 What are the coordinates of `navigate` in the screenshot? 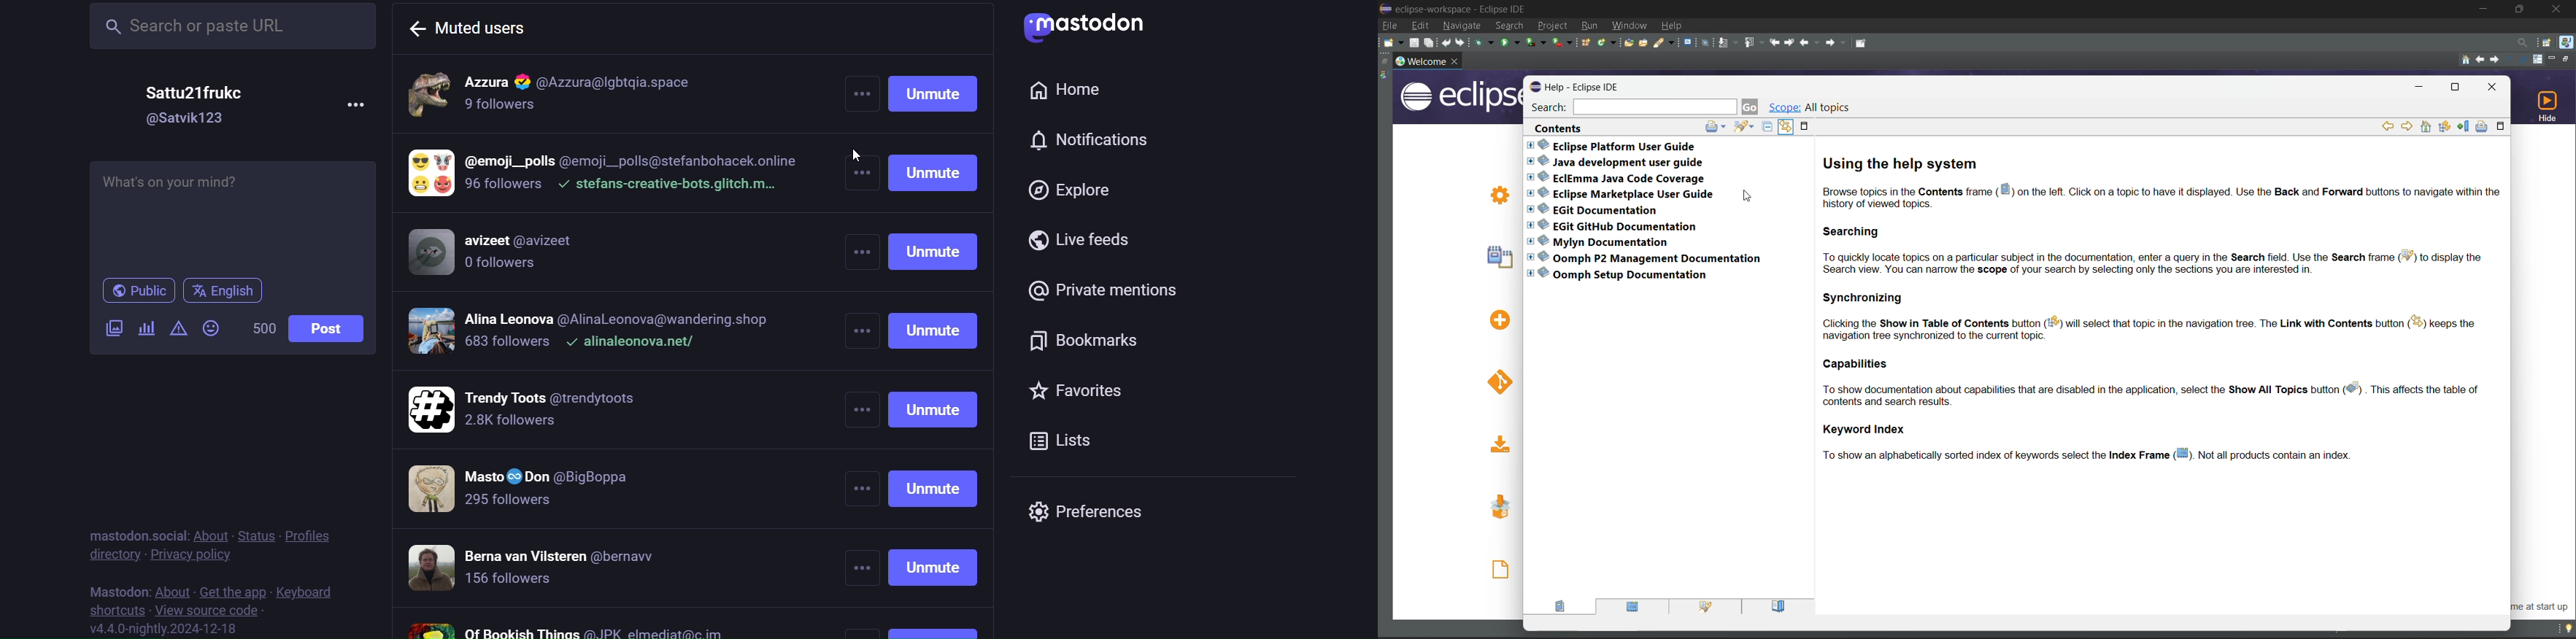 It's located at (1465, 26).